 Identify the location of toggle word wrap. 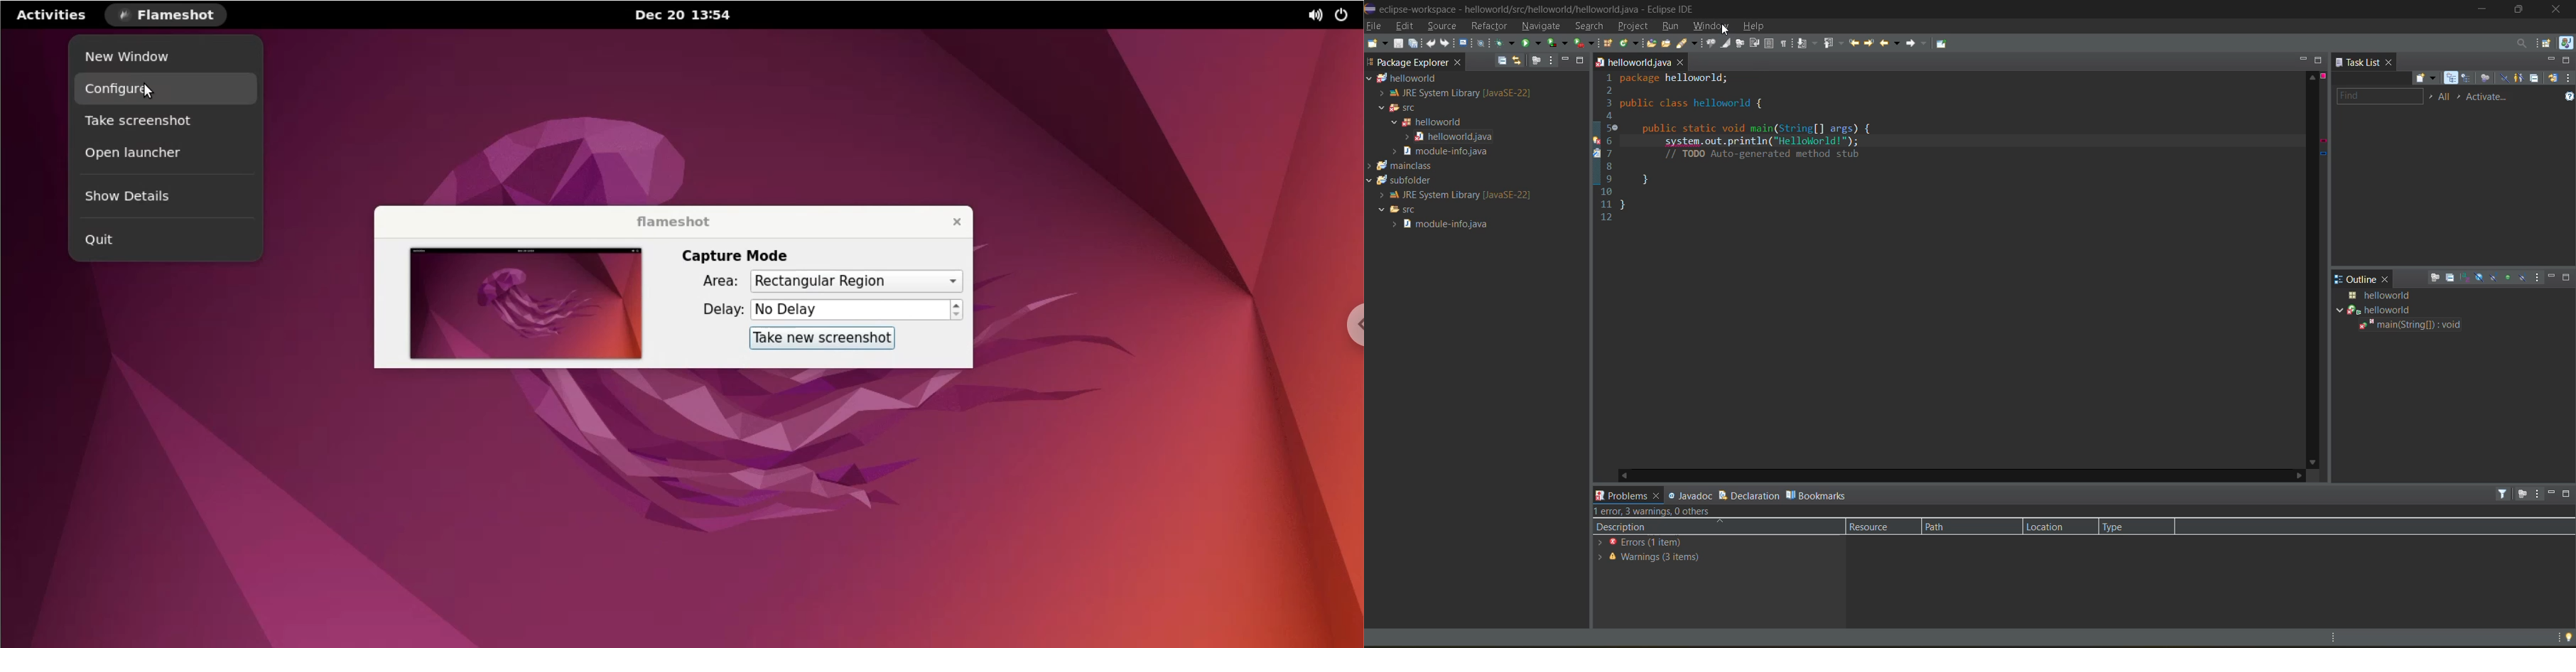
(1753, 43).